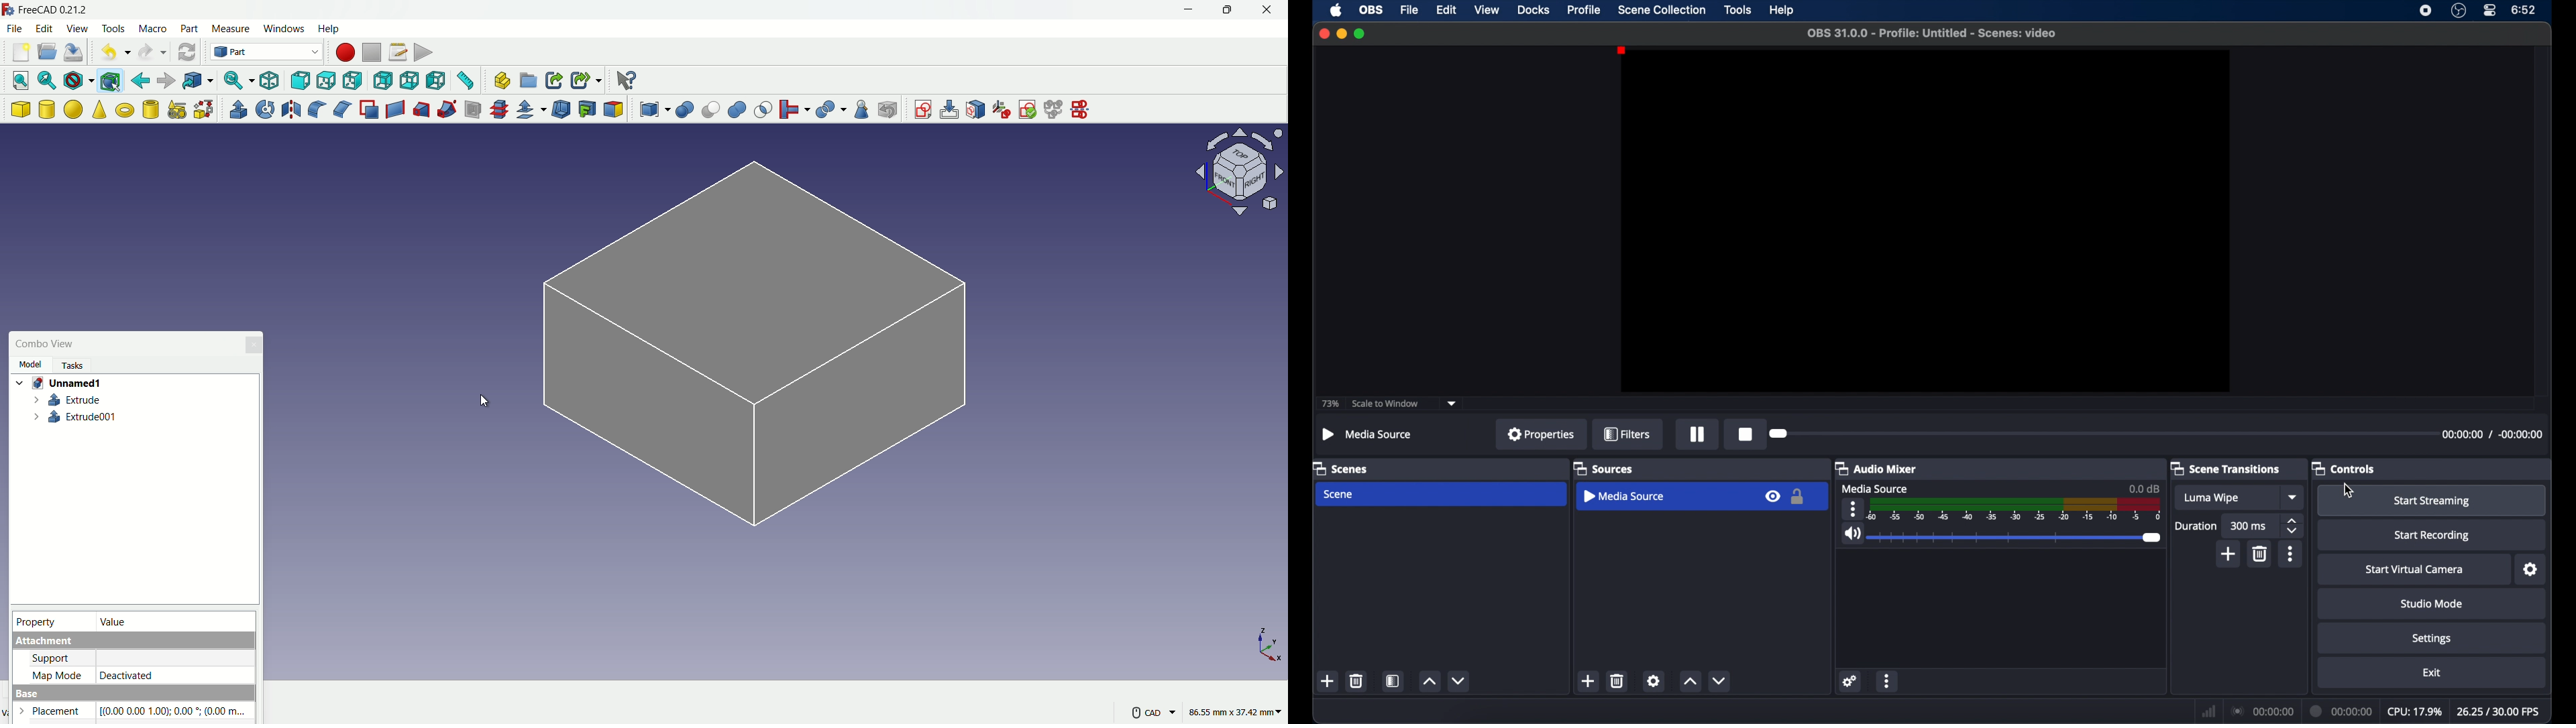 Image resolution: width=2576 pixels, height=728 pixels. I want to click on add, so click(2229, 554).